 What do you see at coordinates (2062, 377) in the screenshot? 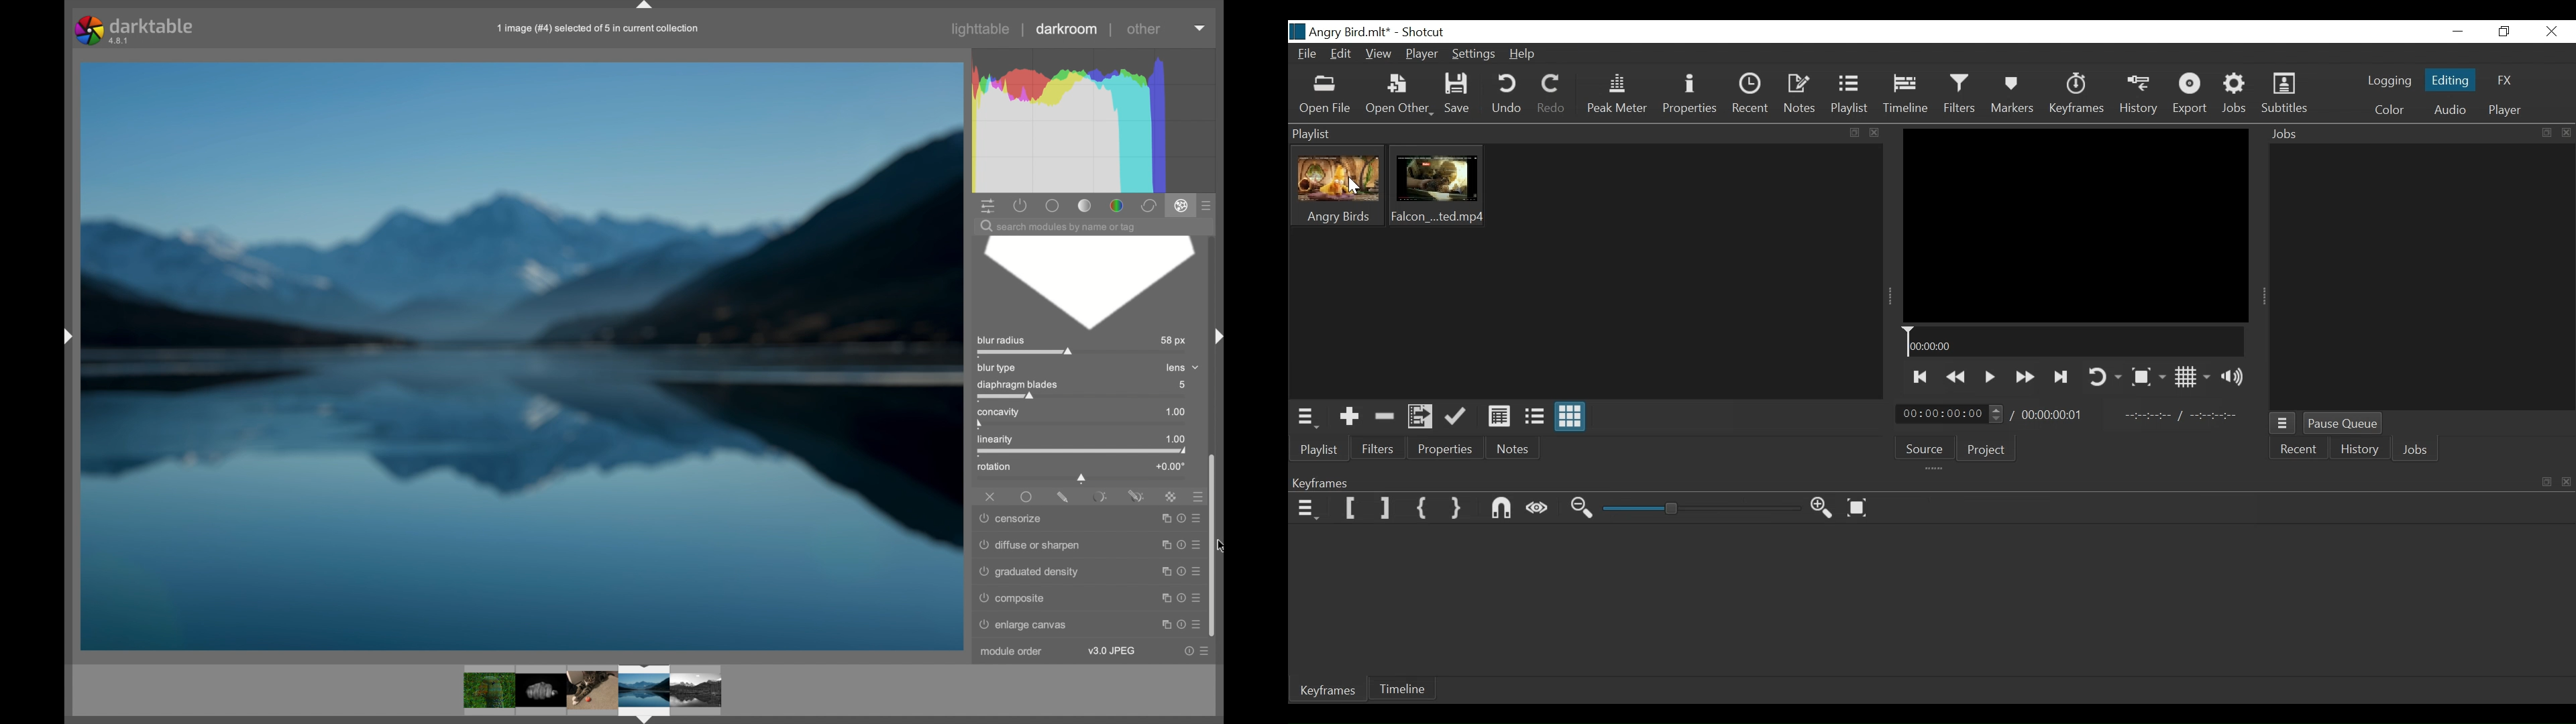
I see `Skip to the next point ` at bounding box center [2062, 377].